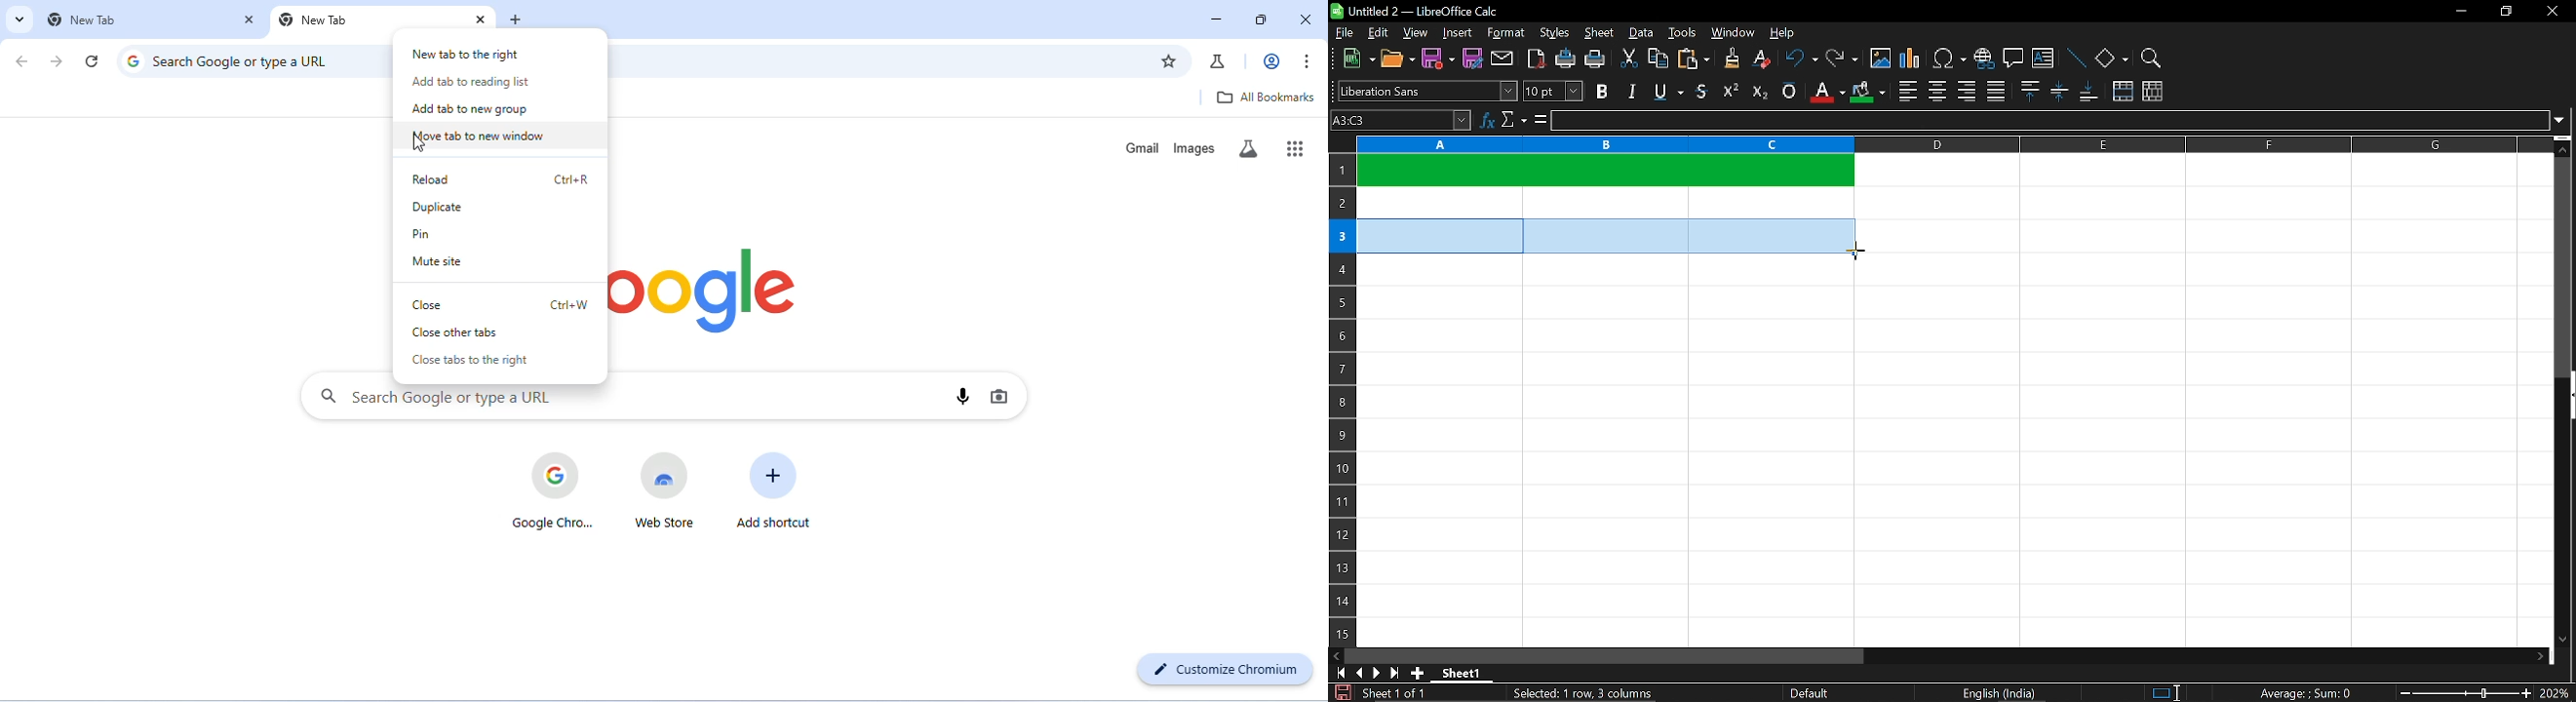 The width and height of the screenshot is (2576, 728). I want to click on Selected: 1 row, 3 columns, so click(1587, 693).